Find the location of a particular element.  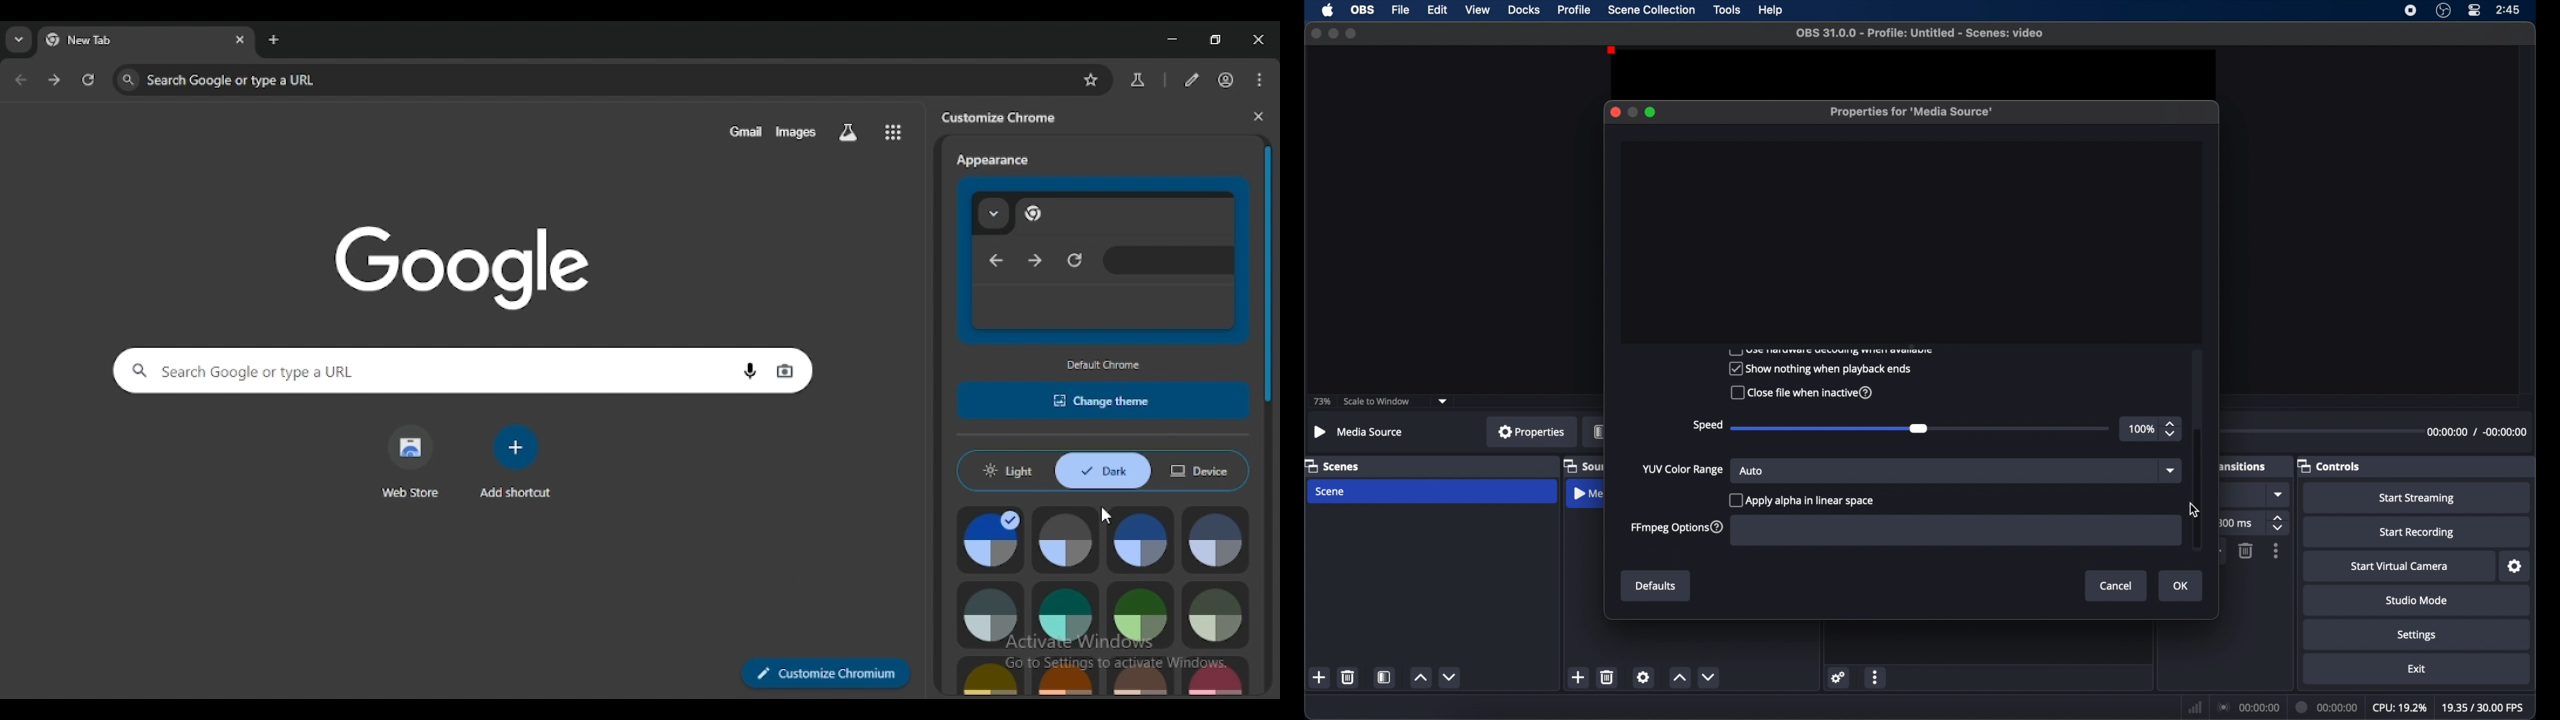

delete is located at coordinates (1608, 677).